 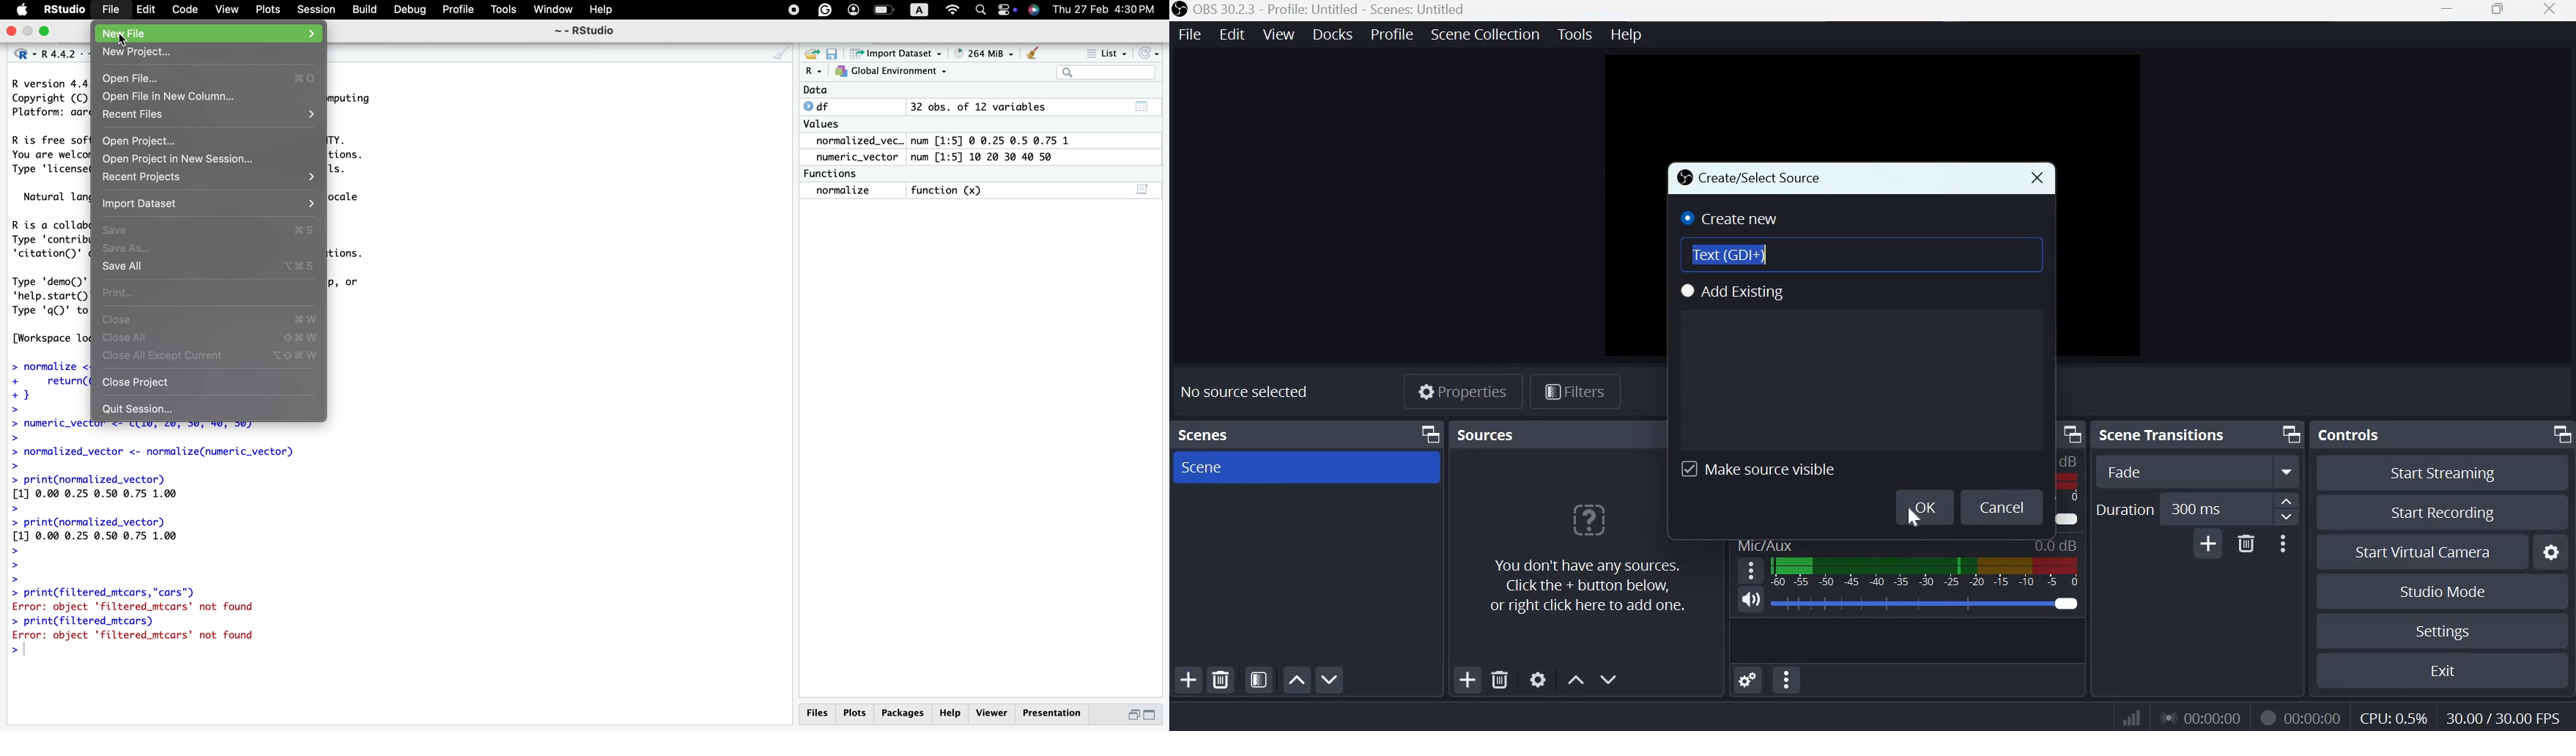 What do you see at coordinates (105, 550) in the screenshot?
I see `> print(normalized_vector)
[1] 0.00 0.25 0.50 0.75 1.00` at bounding box center [105, 550].